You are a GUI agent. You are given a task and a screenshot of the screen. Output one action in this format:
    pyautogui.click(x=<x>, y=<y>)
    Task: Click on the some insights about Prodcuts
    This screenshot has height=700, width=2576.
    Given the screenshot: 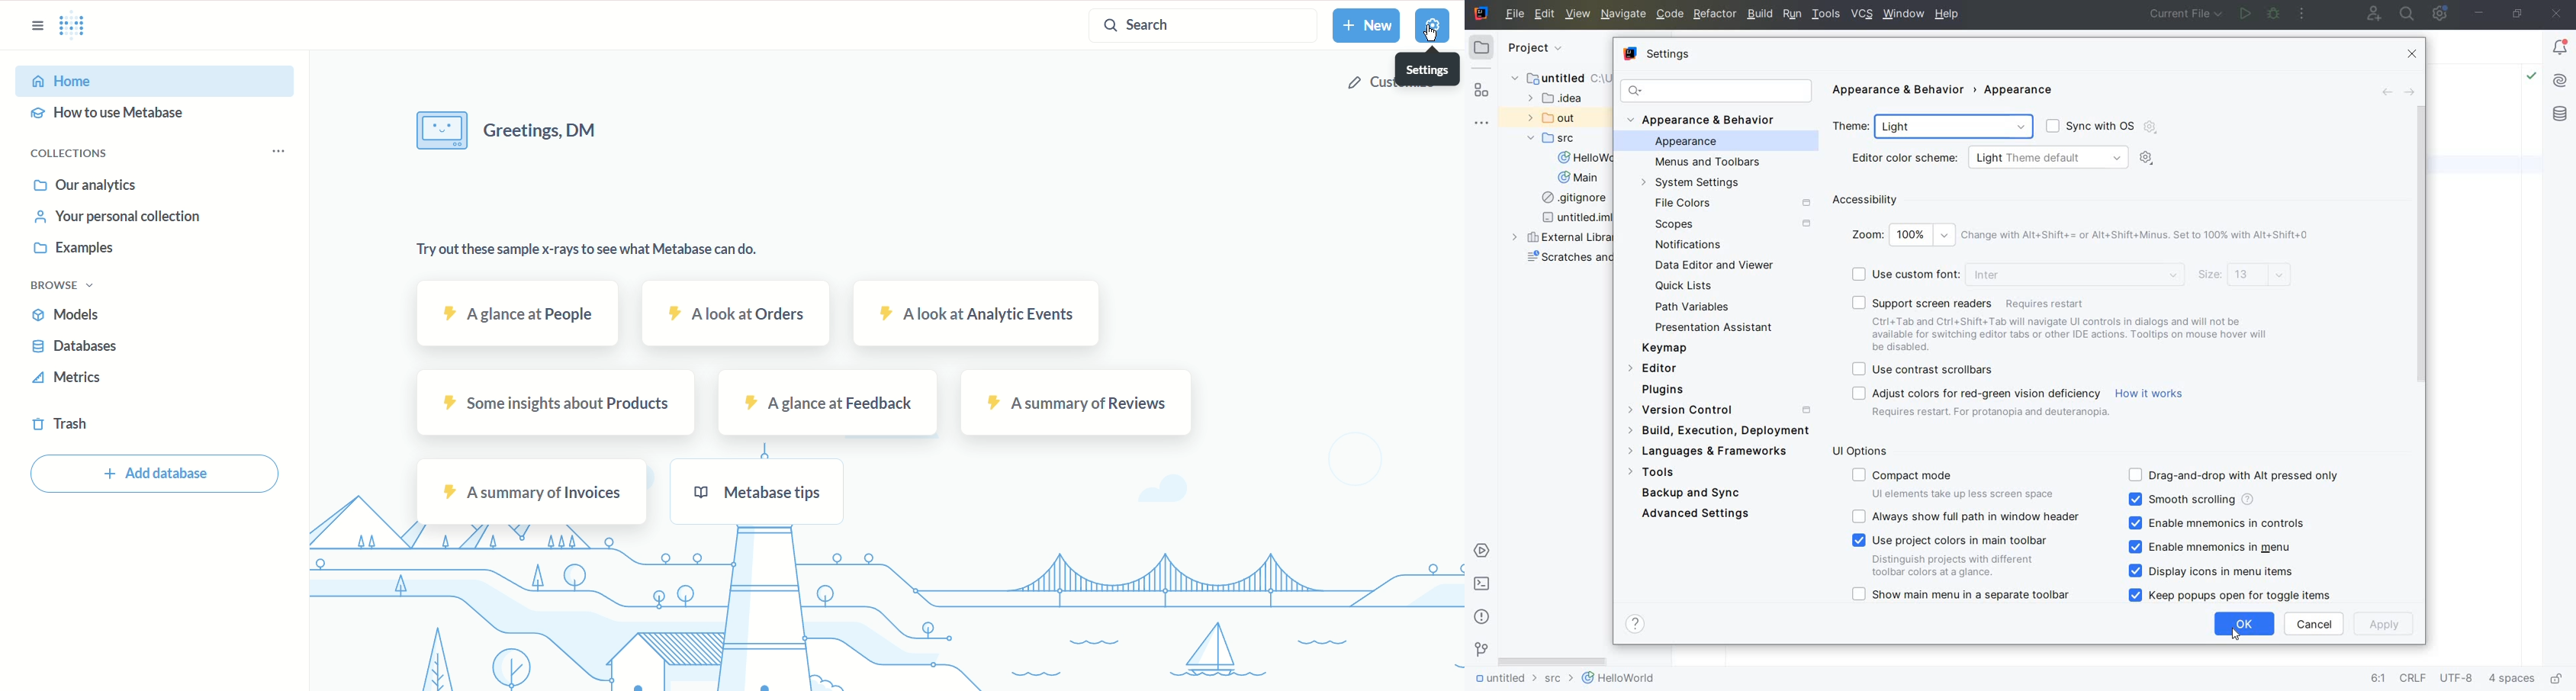 What is the action you would take?
    pyautogui.click(x=548, y=403)
    